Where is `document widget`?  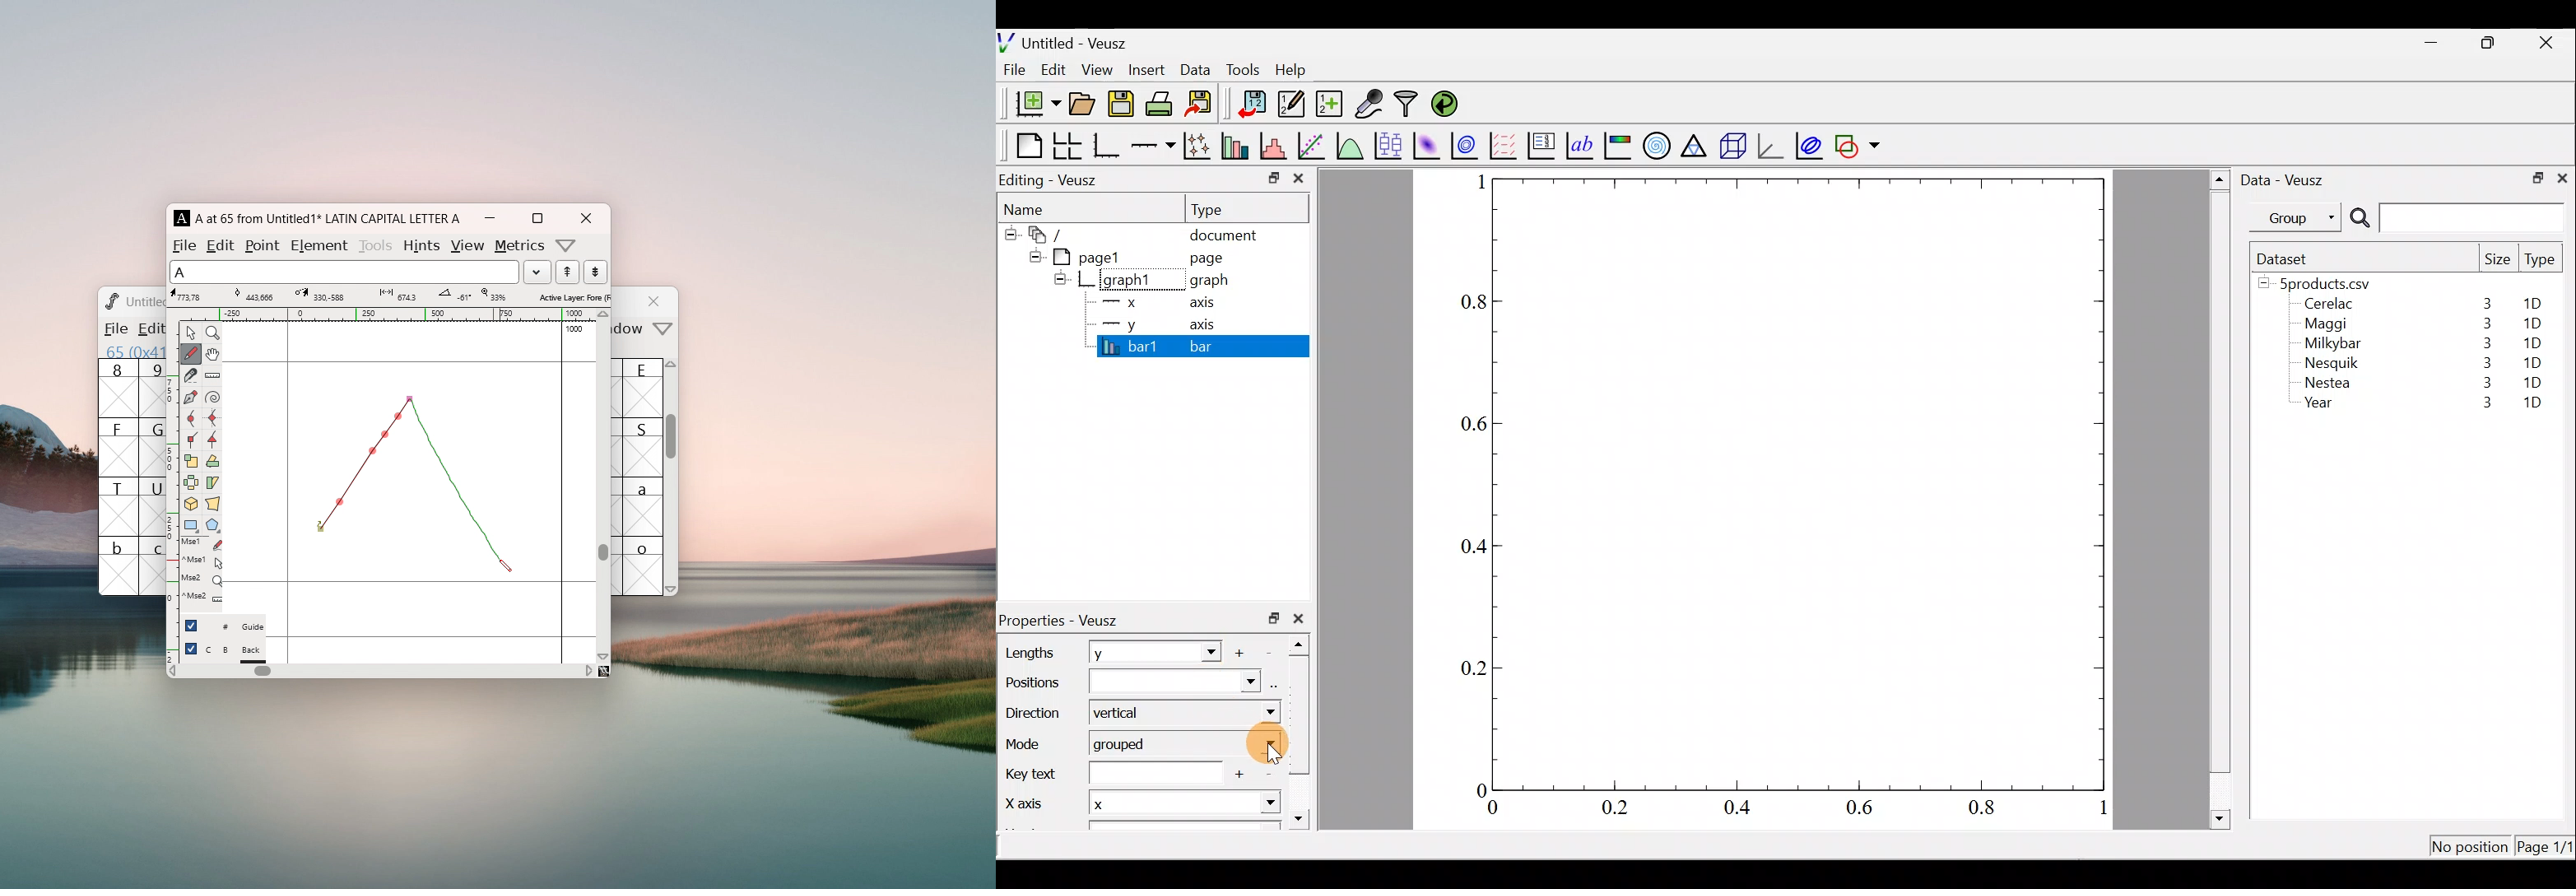 document widget is located at coordinates (1054, 232).